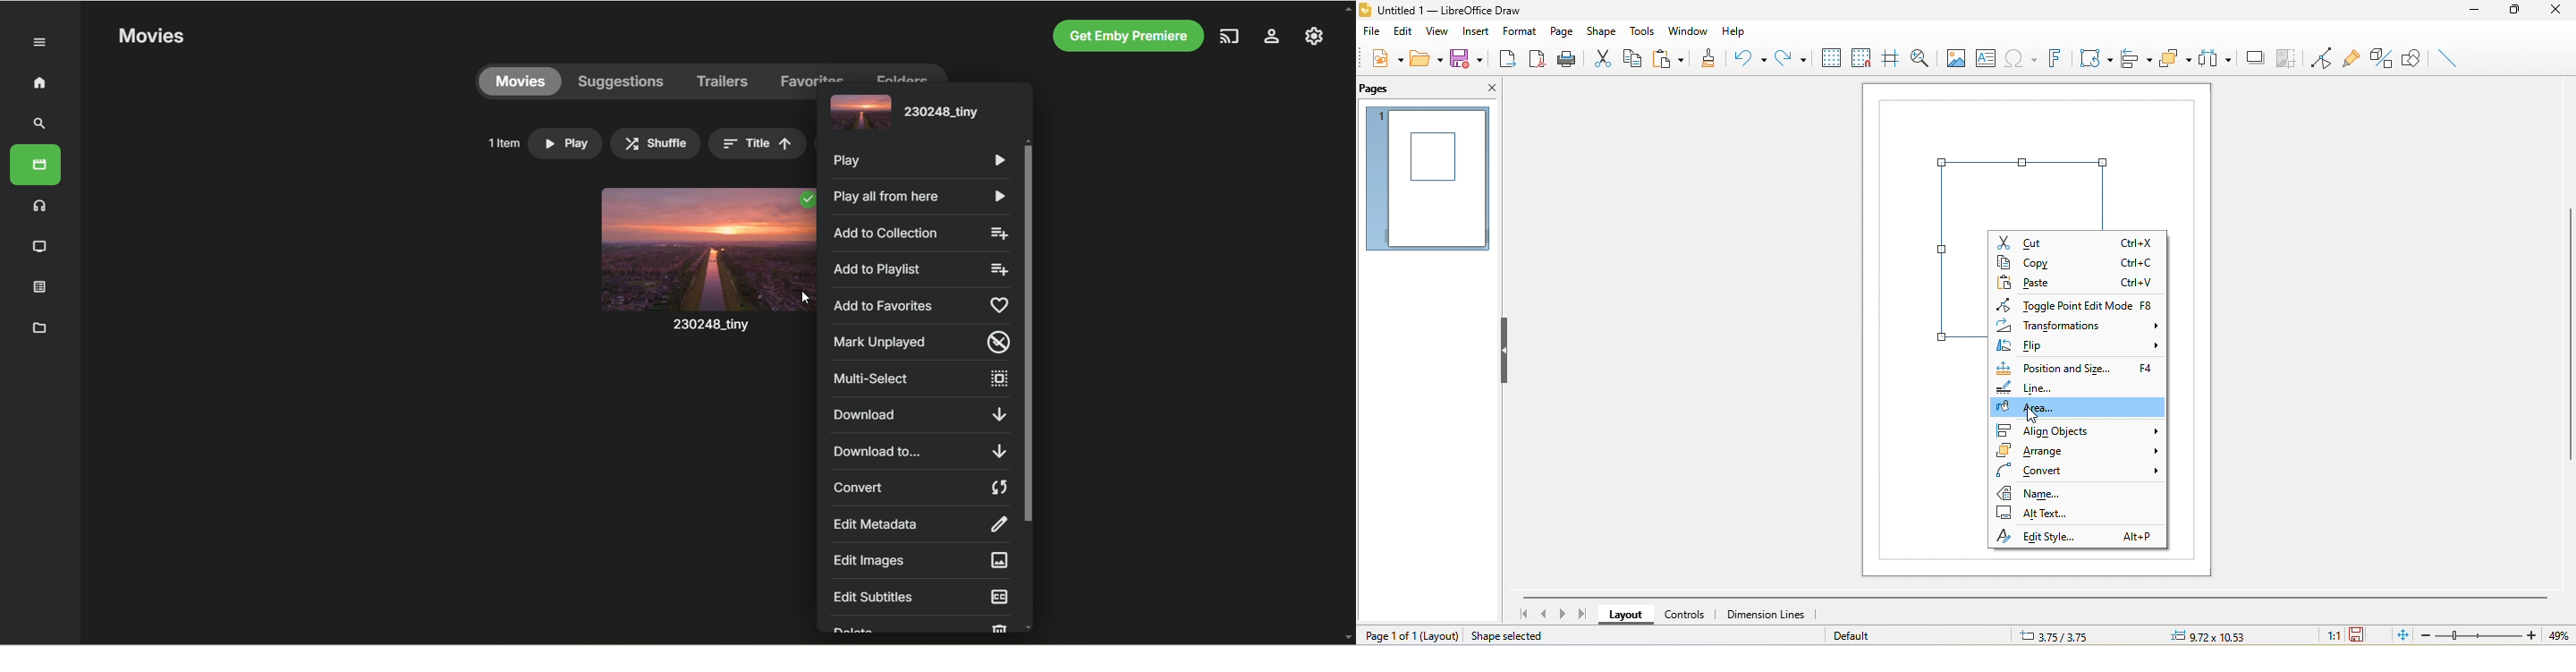 This screenshot has width=2576, height=672. Describe the element at coordinates (2096, 60) in the screenshot. I see `transformation` at that location.